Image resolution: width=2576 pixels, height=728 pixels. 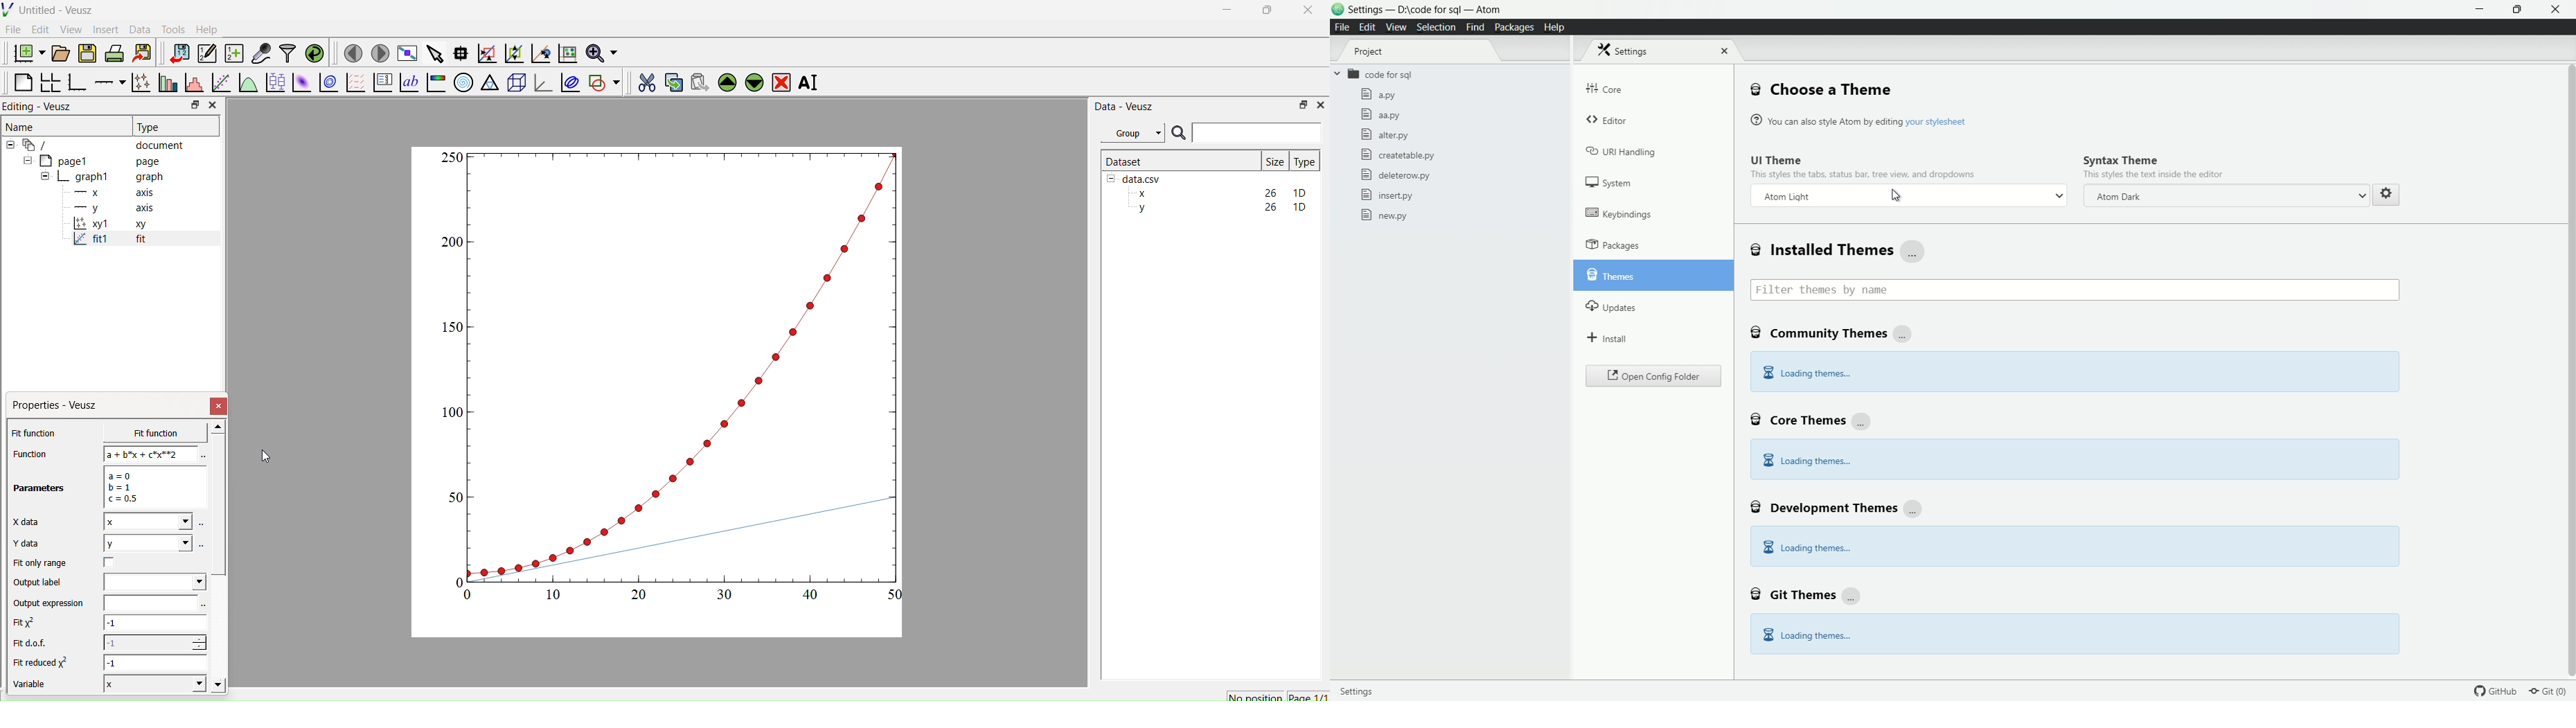 I want to click on git, so click(x=2553, y=691).